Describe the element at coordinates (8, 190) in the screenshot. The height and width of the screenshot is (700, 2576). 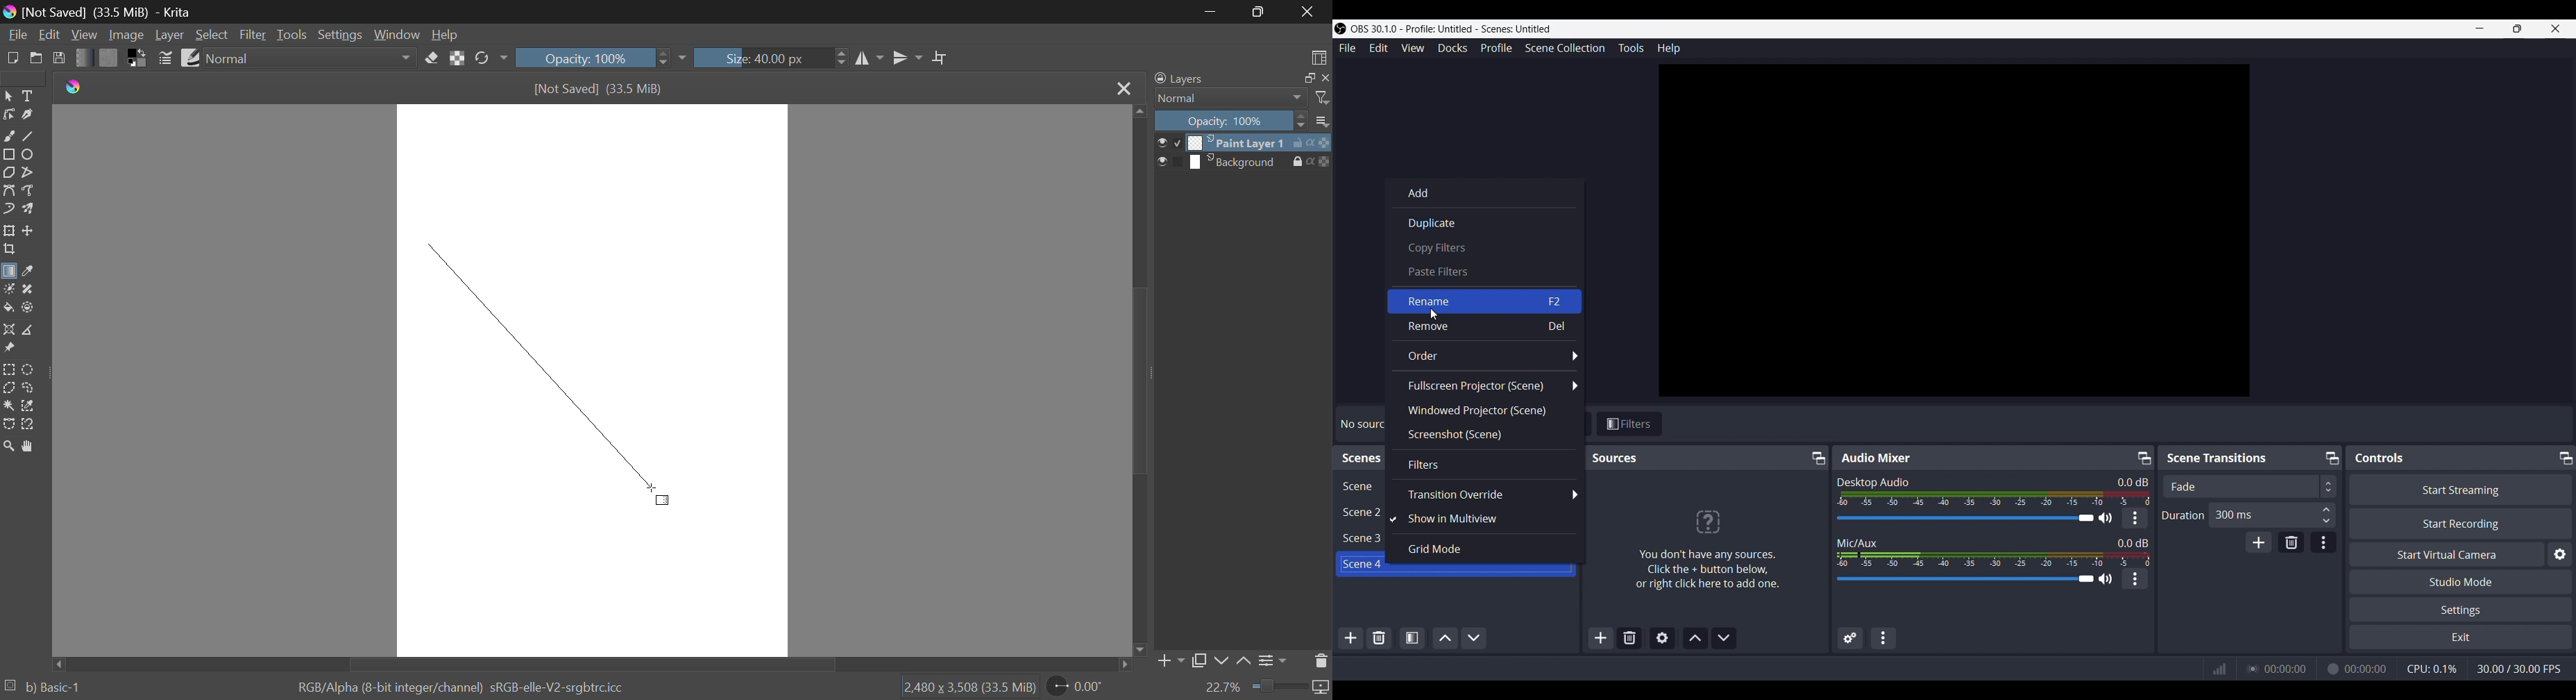
I see `Bezier Curve` at that location.